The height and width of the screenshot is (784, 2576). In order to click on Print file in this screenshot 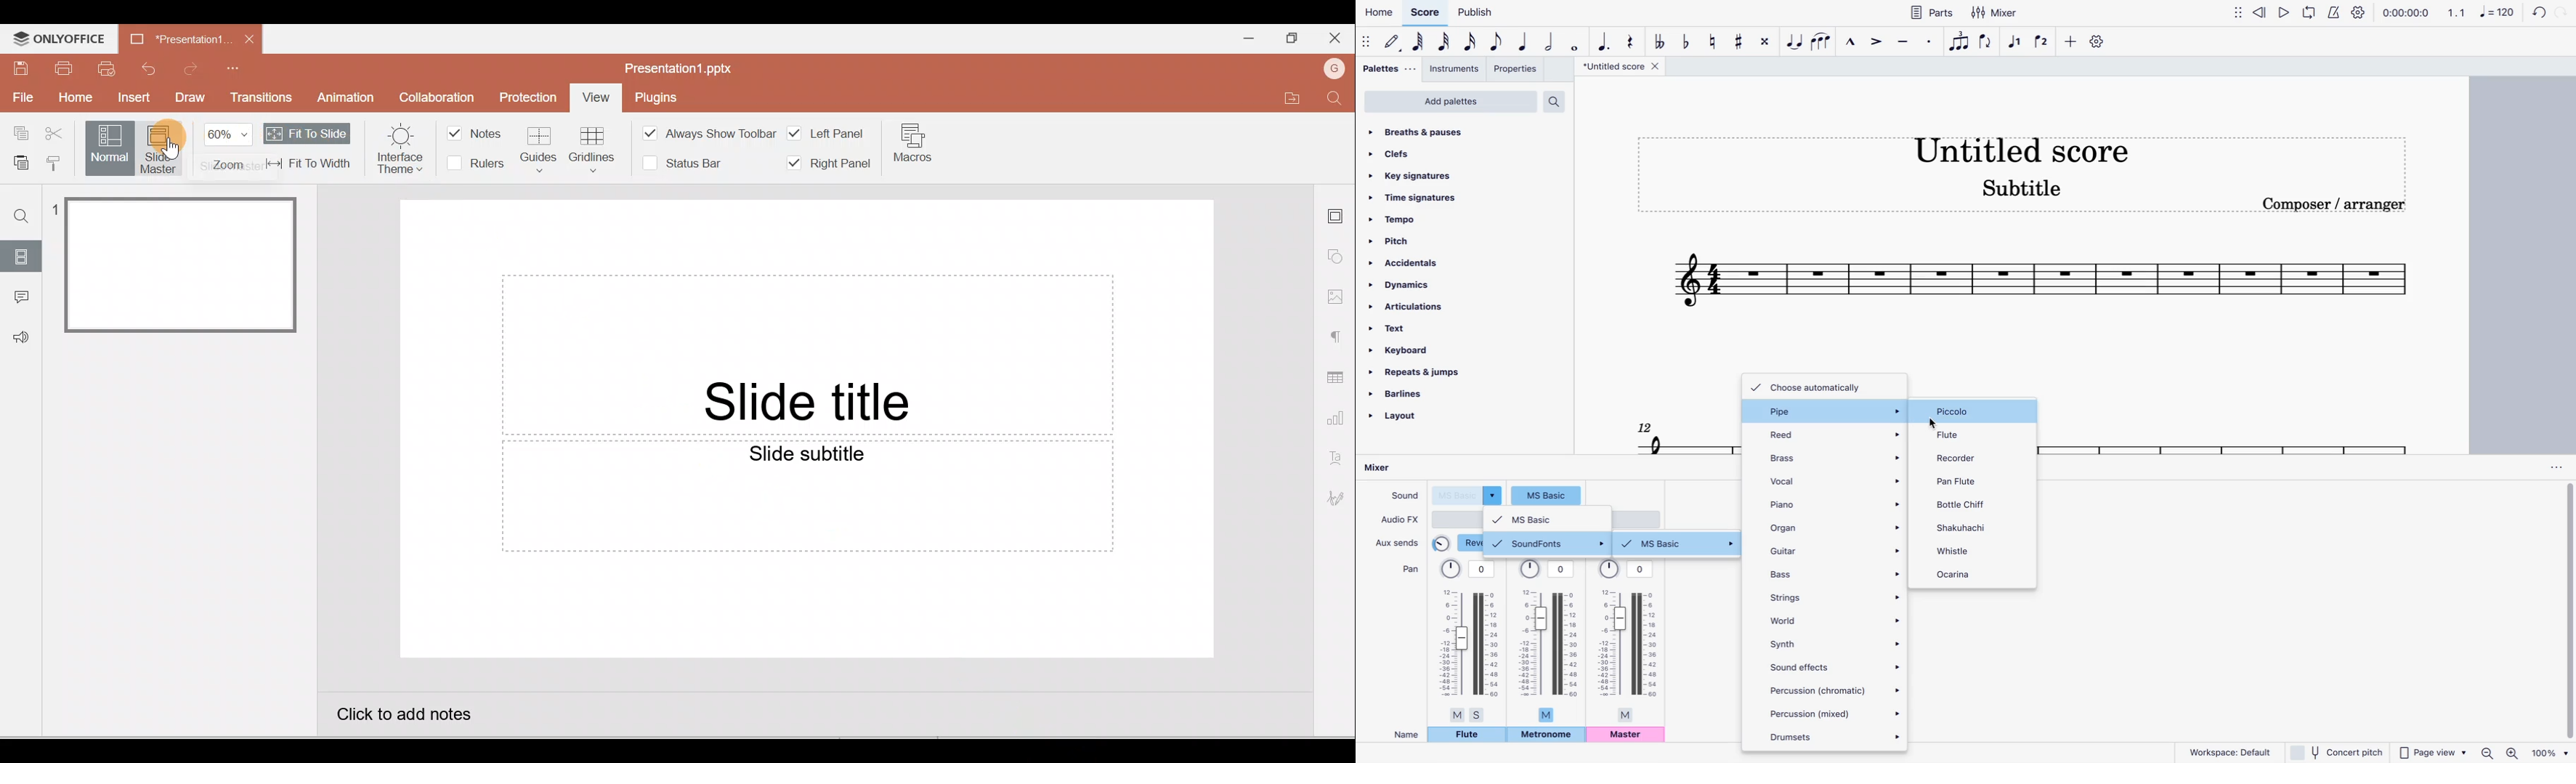, I will do `click(63, 69)`.